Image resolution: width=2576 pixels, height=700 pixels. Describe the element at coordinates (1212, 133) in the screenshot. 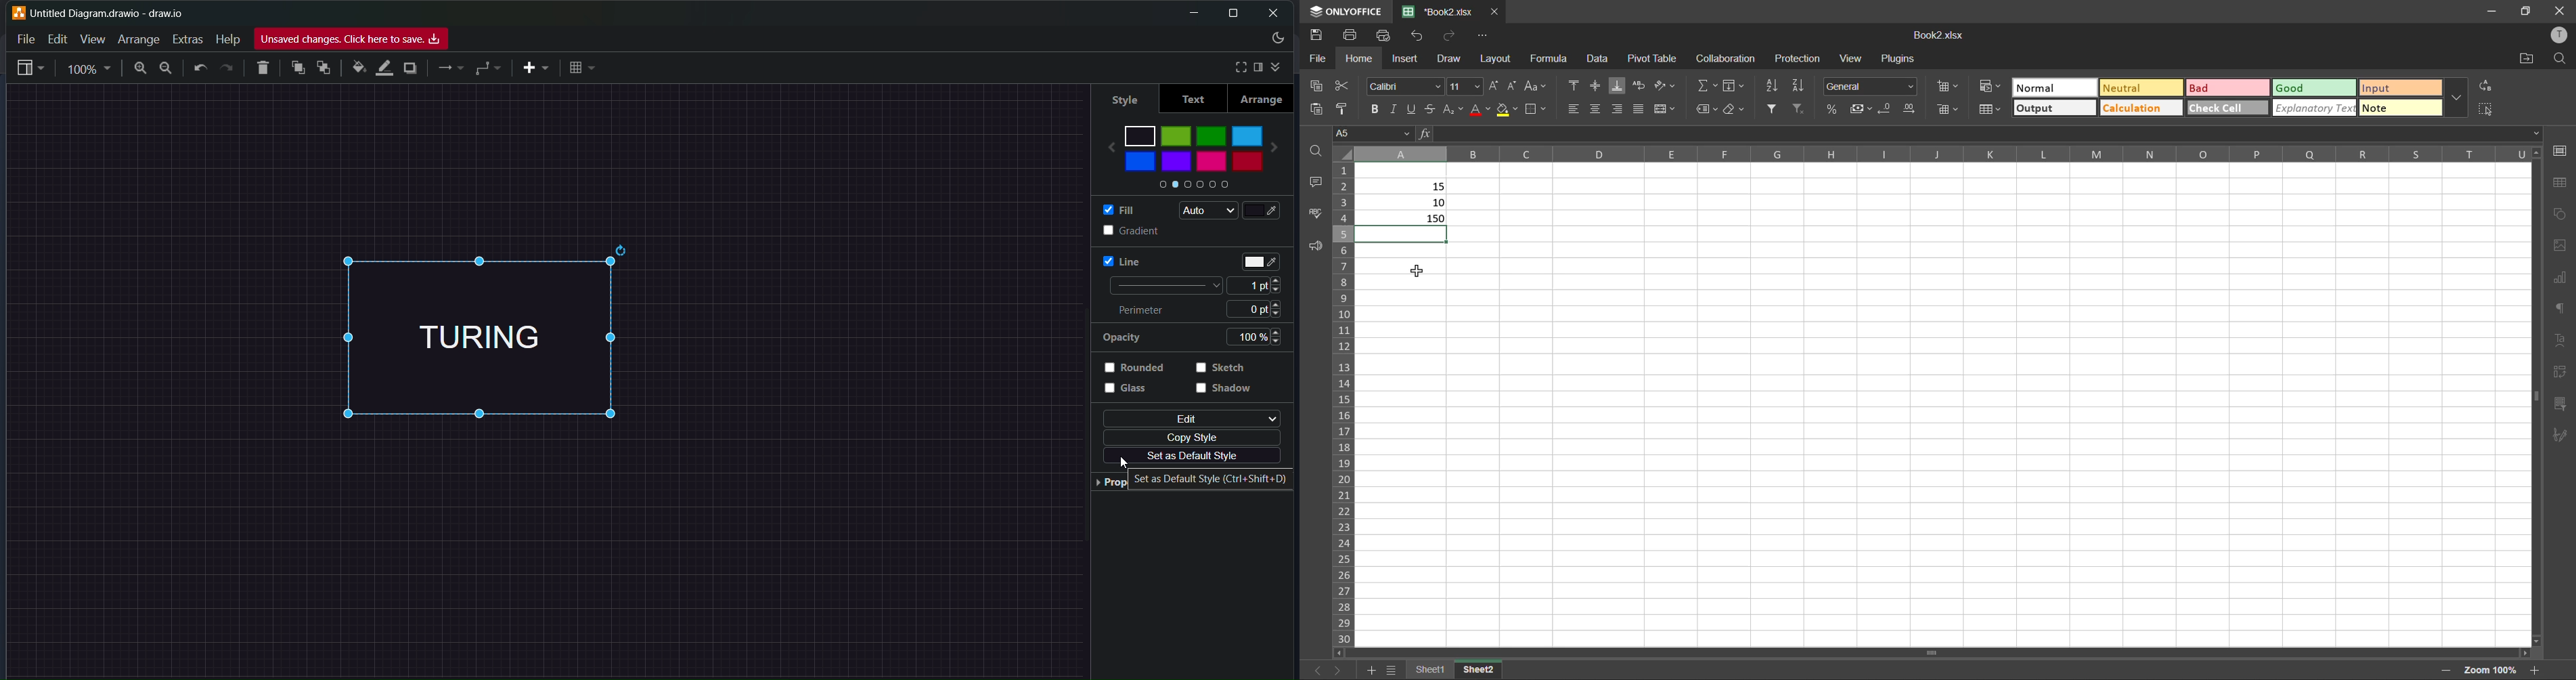

I see `green` at that location.